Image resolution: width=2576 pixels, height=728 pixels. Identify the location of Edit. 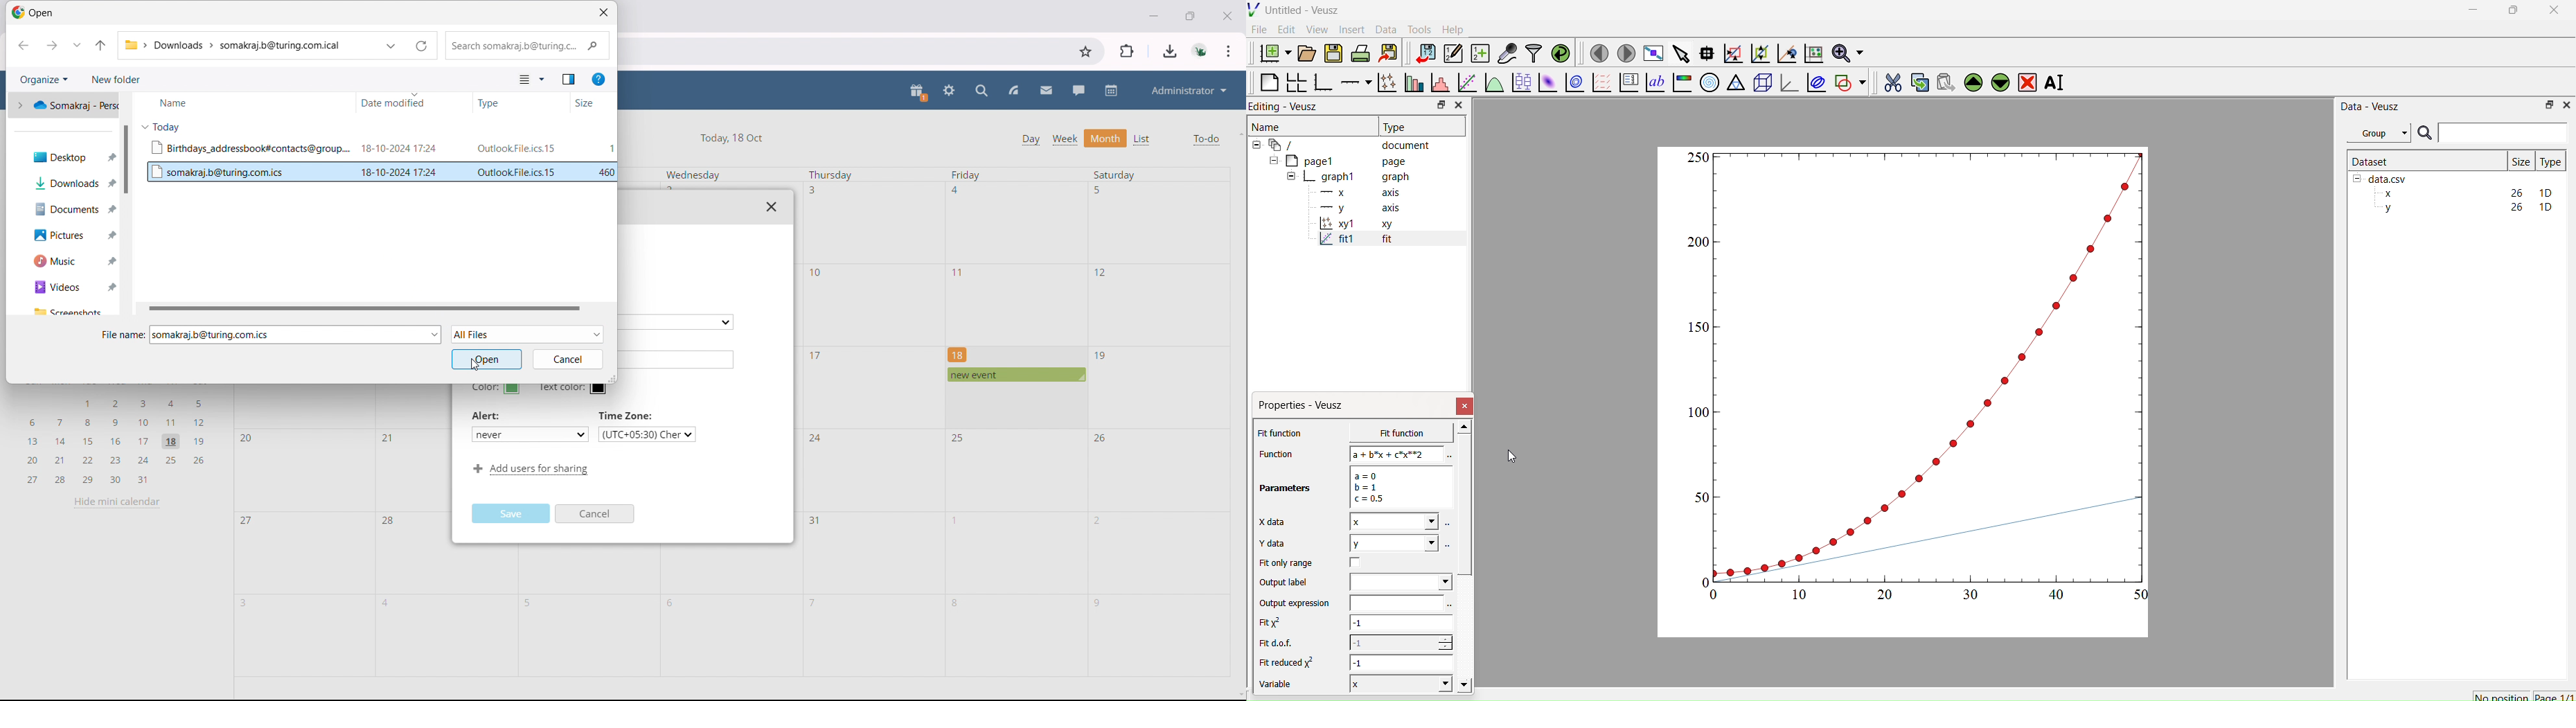
(1285, 29).